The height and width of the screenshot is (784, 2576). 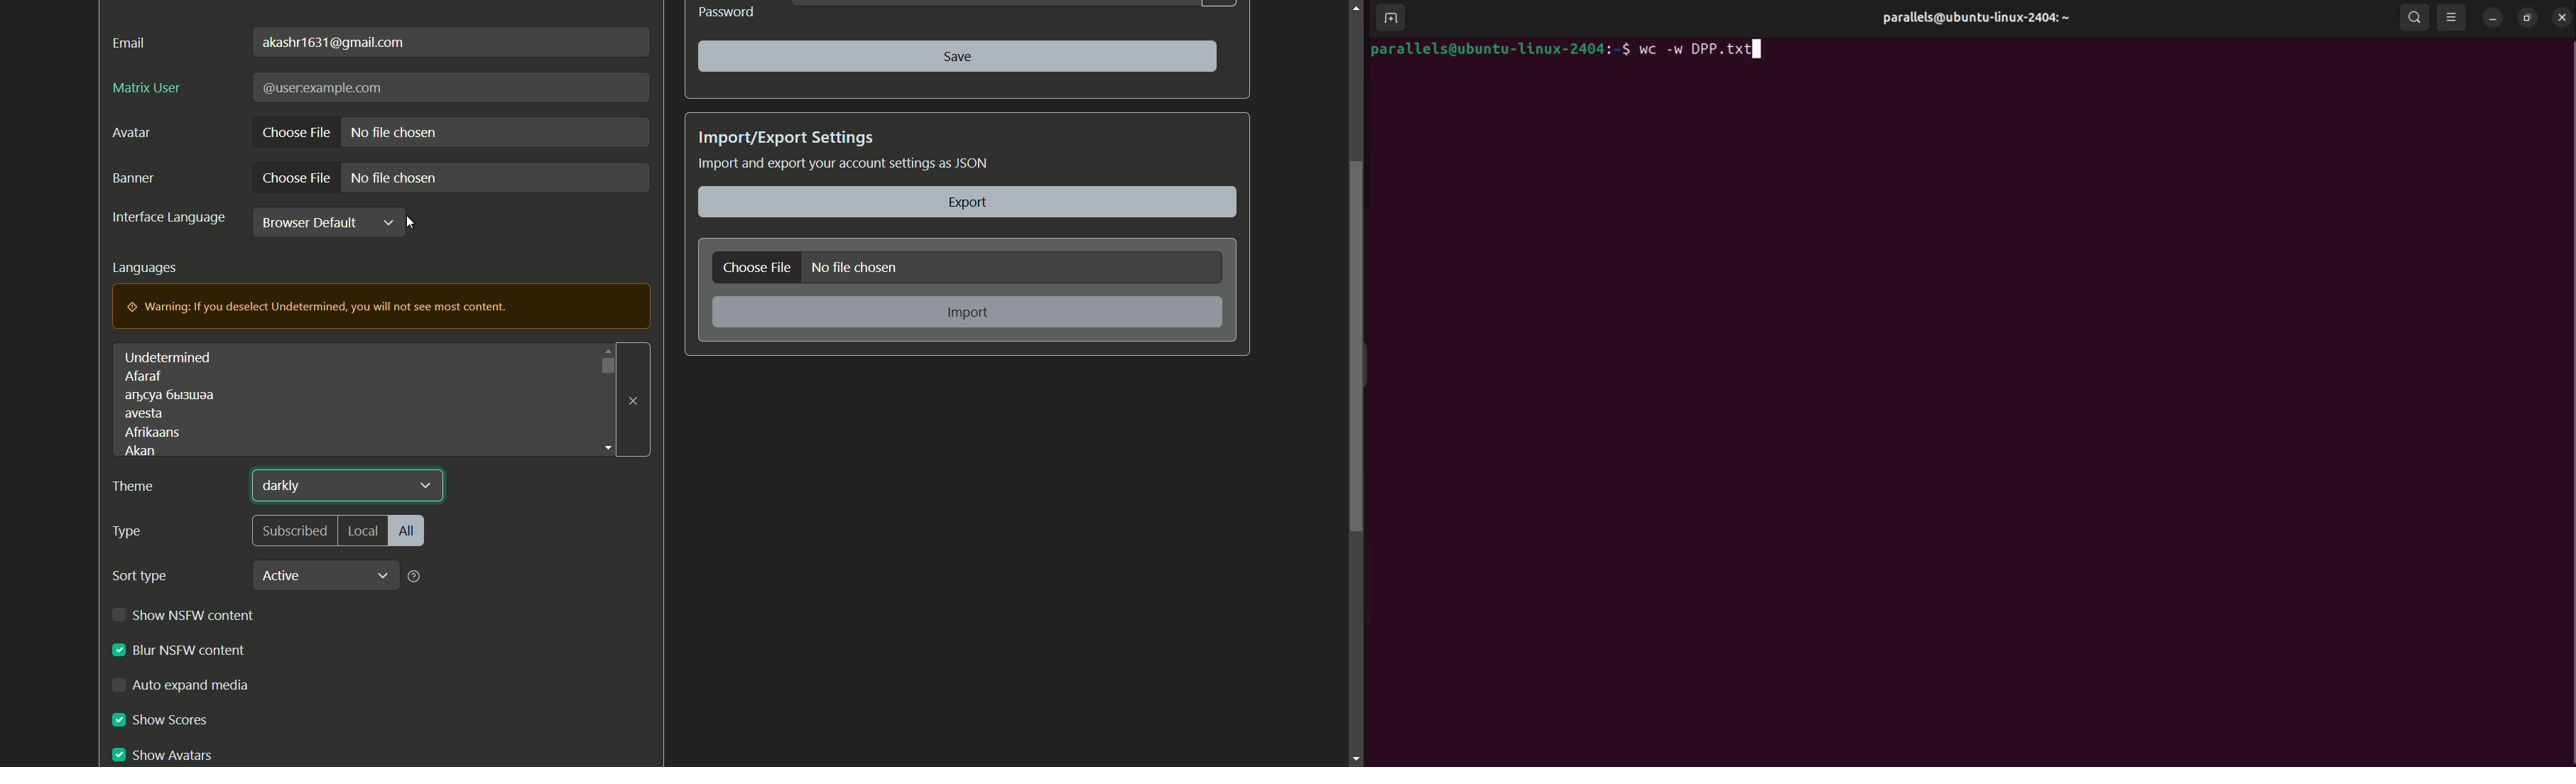 What do you see at coordinates (140, 576) in the screenshot?
I see `sort type` at bounding box center [140, 576].